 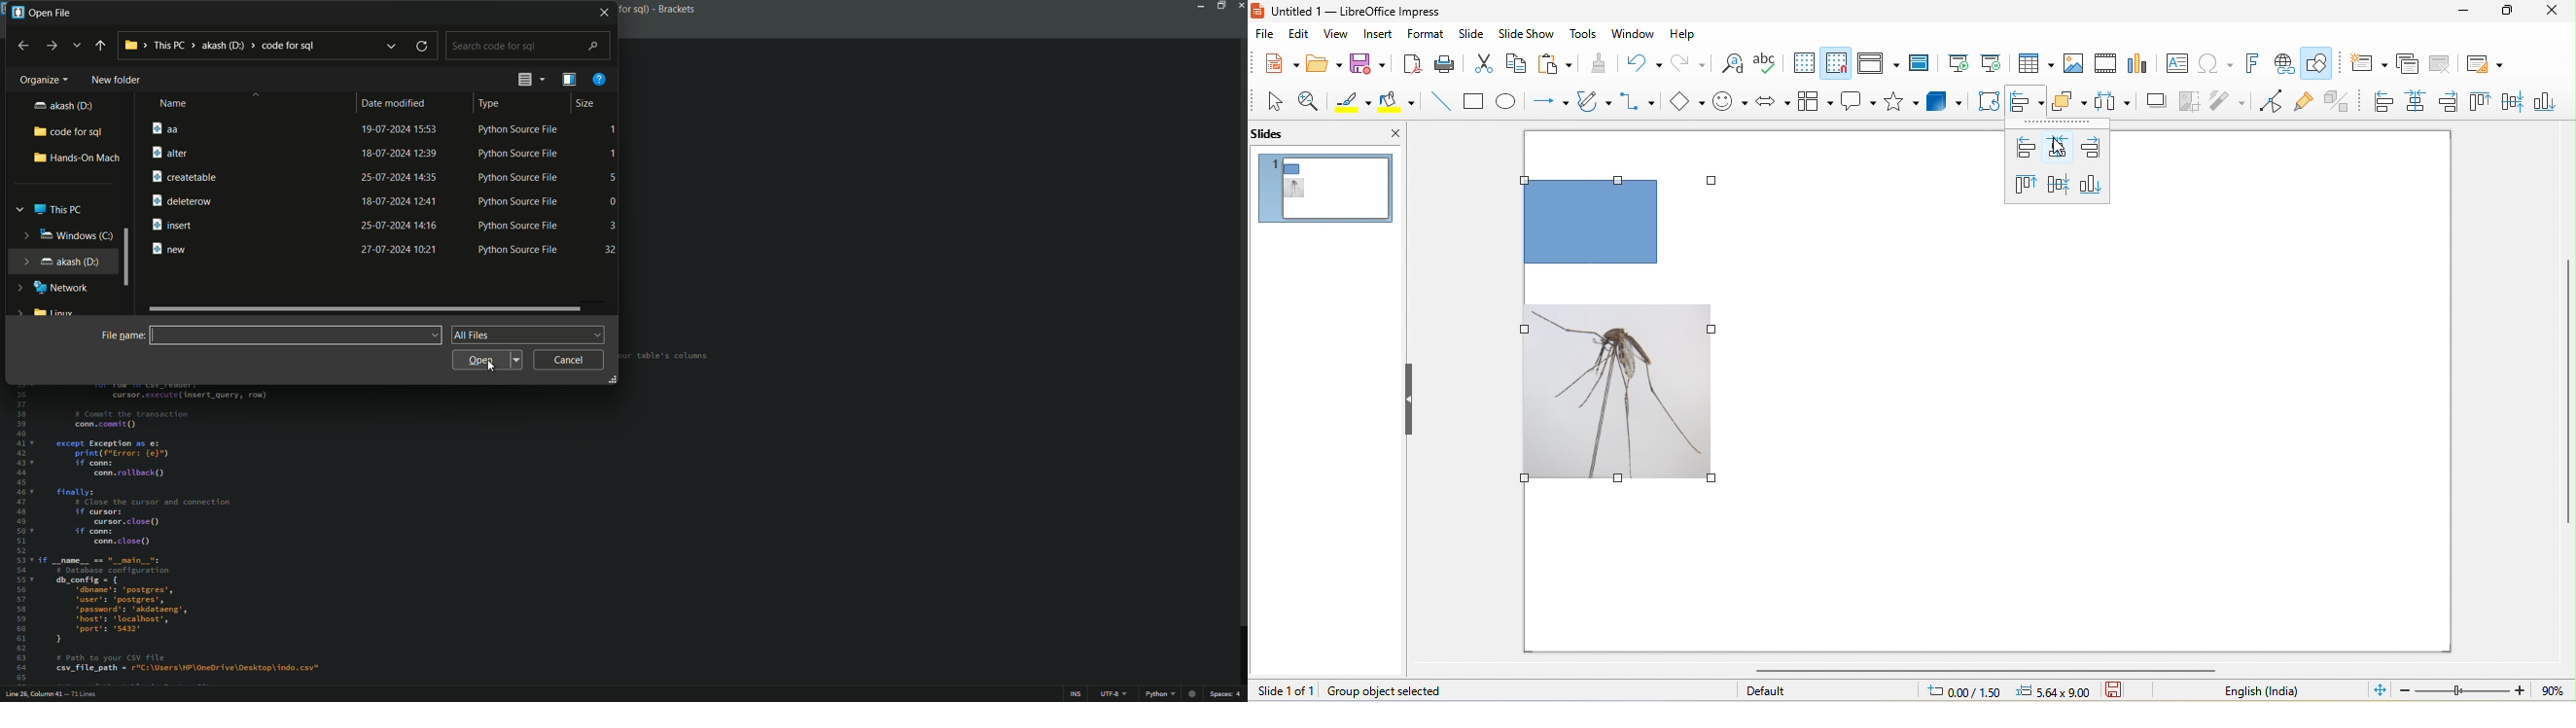 What do you see at coordinates (569, 359) in the screenshot?
I see `cancel` at bounding box center [569, 359].